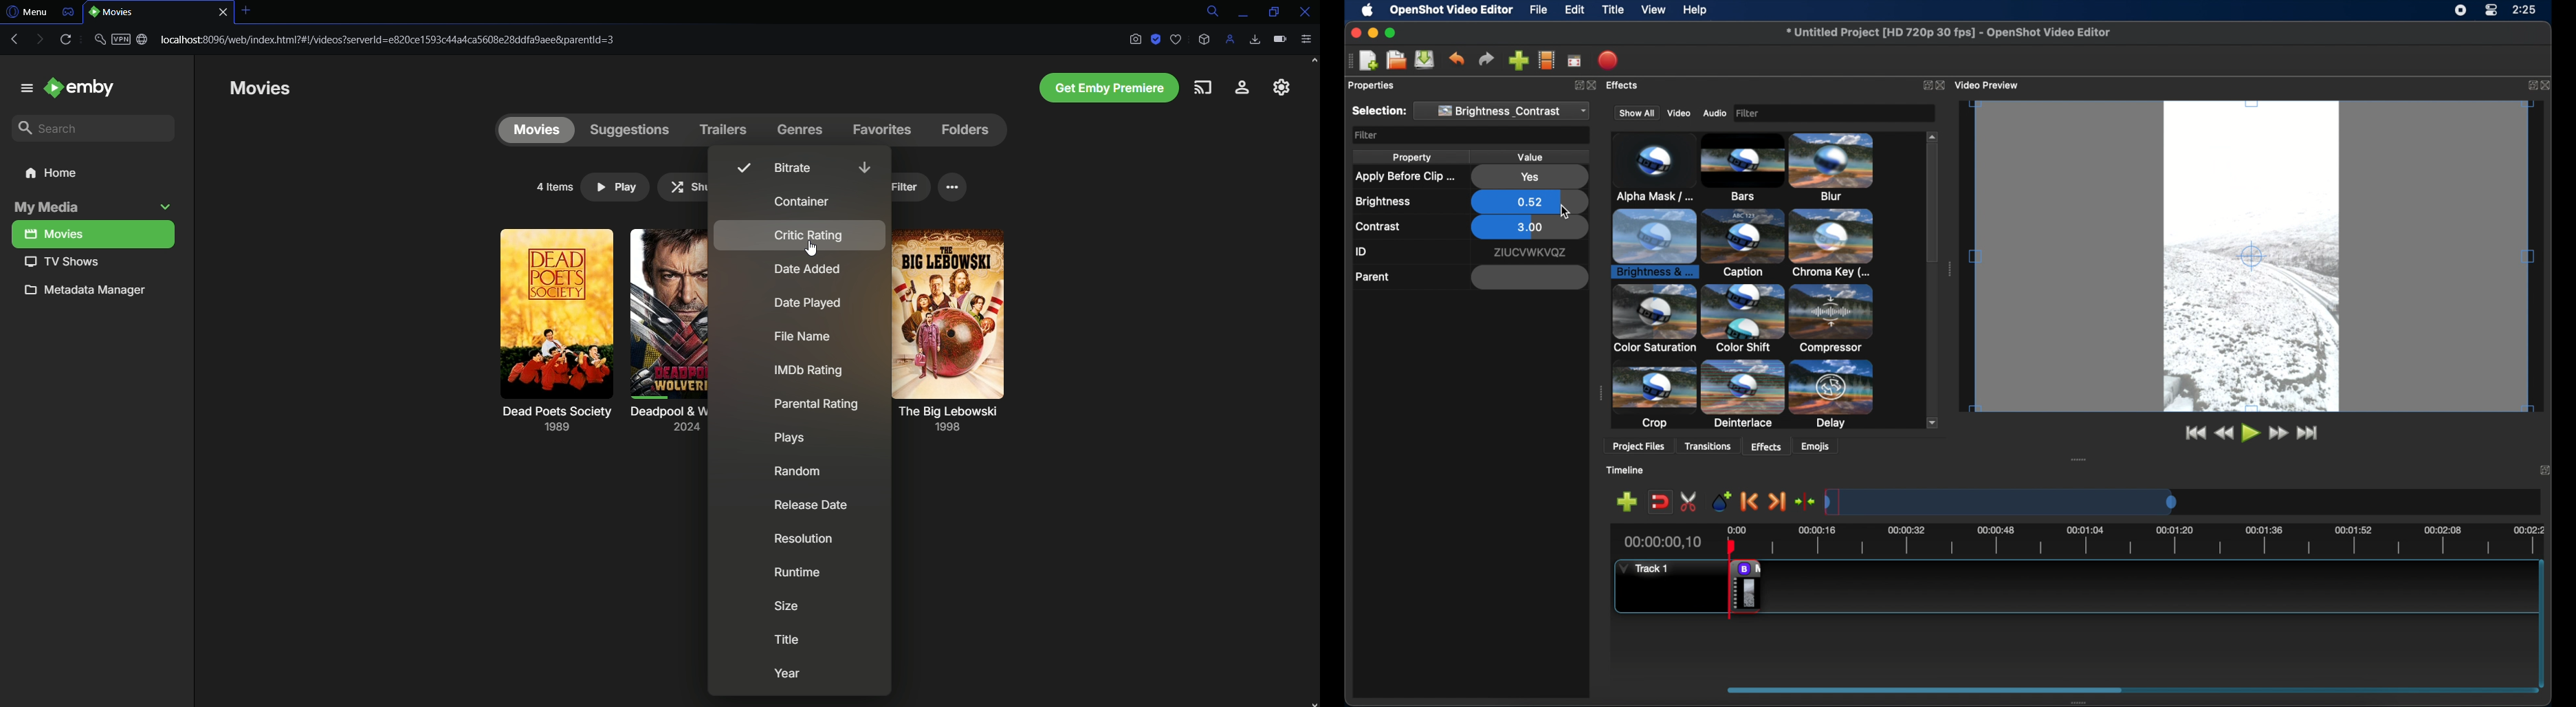 This screenshot has width=2576, height=728. Describe the element at coordinates (1599, 393) in the screenshot. I see `drag handle` at that location.